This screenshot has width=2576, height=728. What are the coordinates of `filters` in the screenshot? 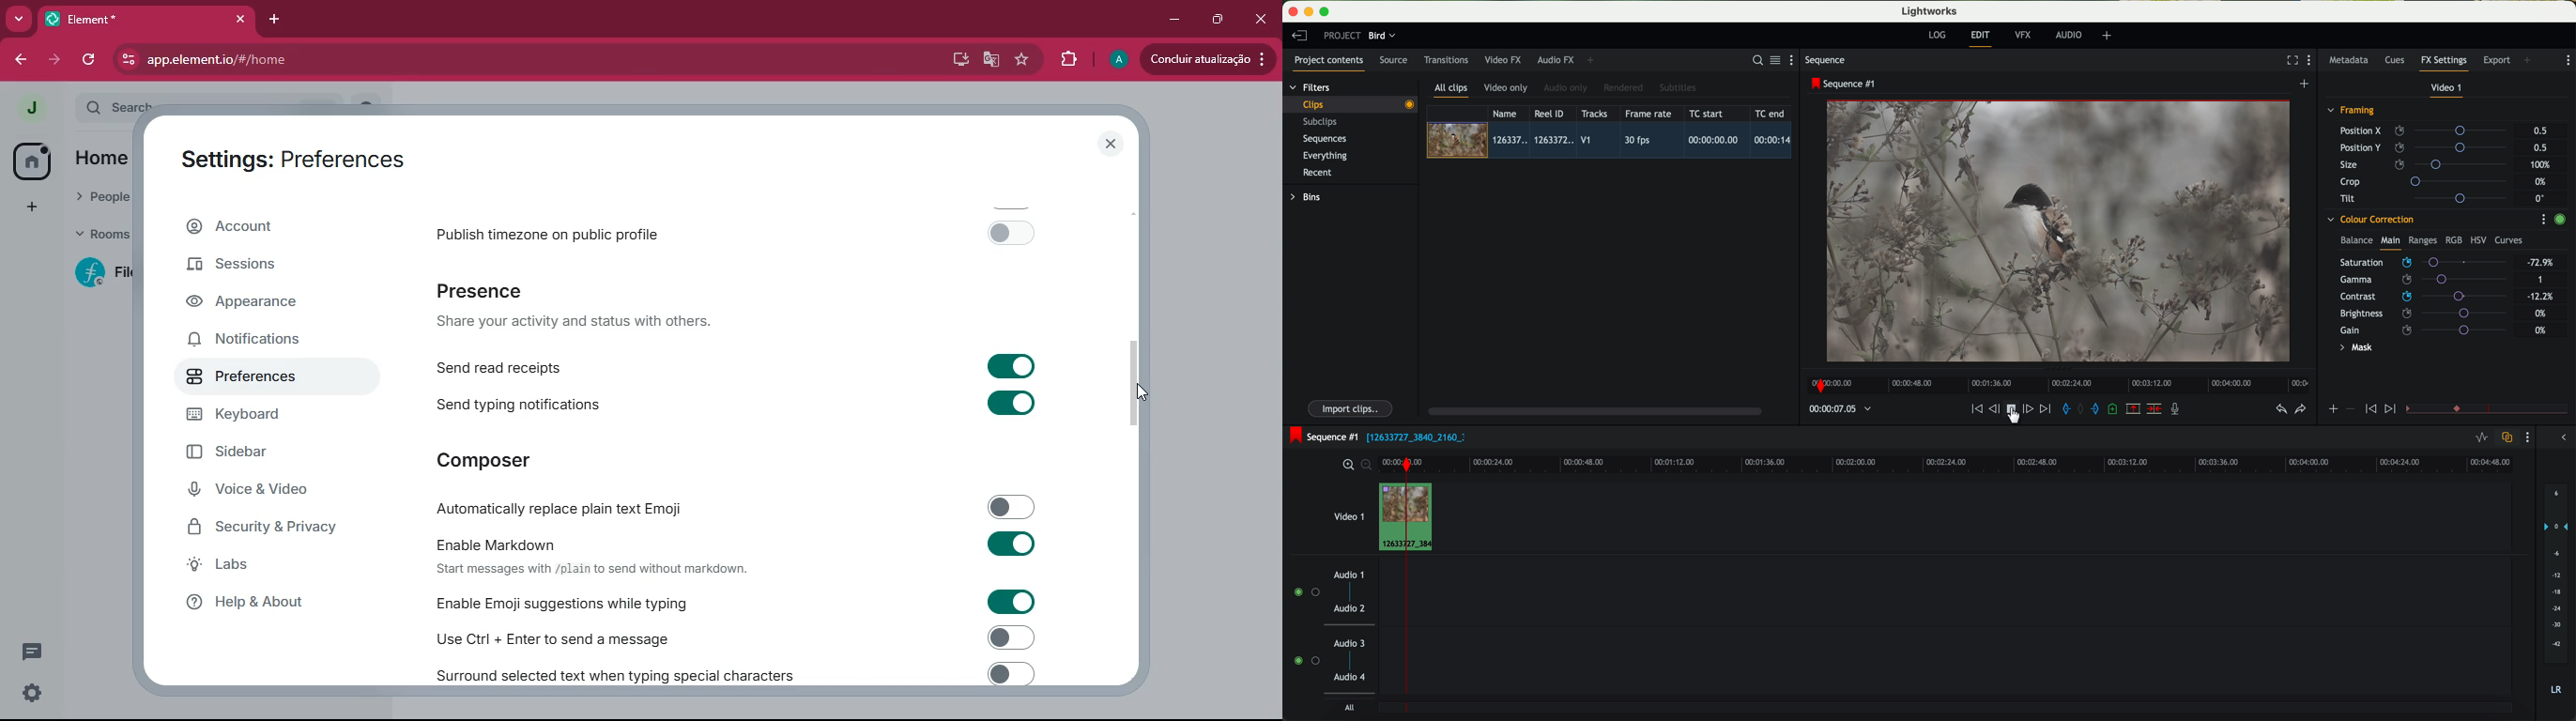 It's located at (1311, 87).